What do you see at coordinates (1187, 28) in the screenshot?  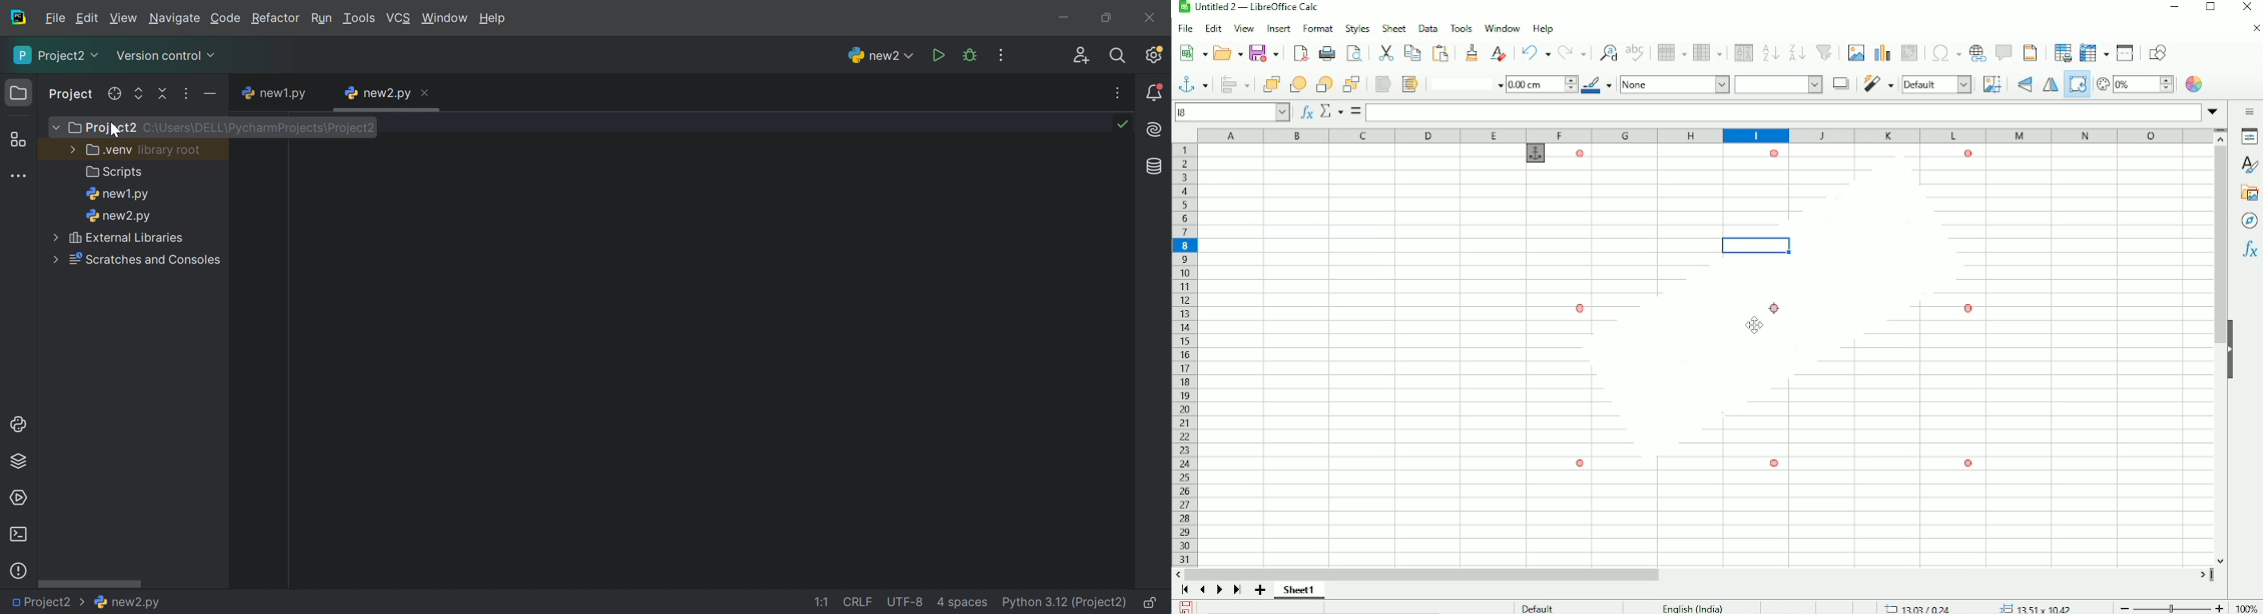 I see `File` at bounding box center [1187, 28].